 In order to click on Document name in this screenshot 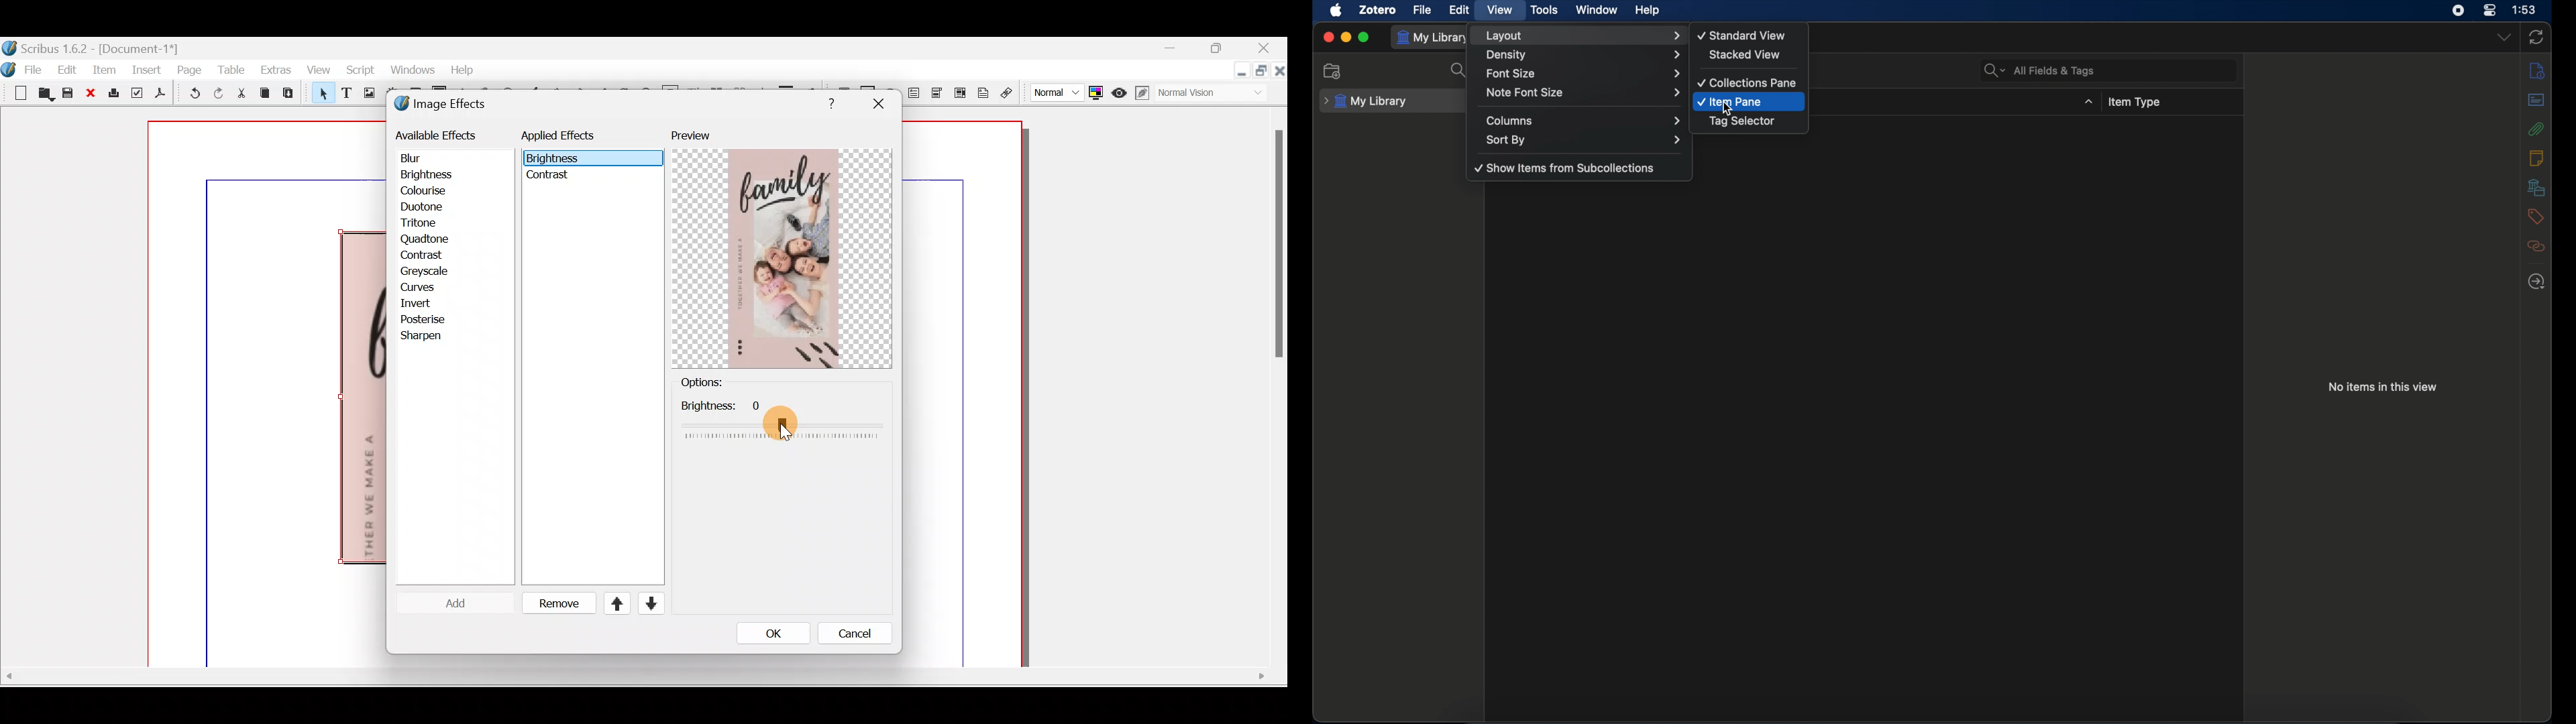, I will do `click(92, 47)`.